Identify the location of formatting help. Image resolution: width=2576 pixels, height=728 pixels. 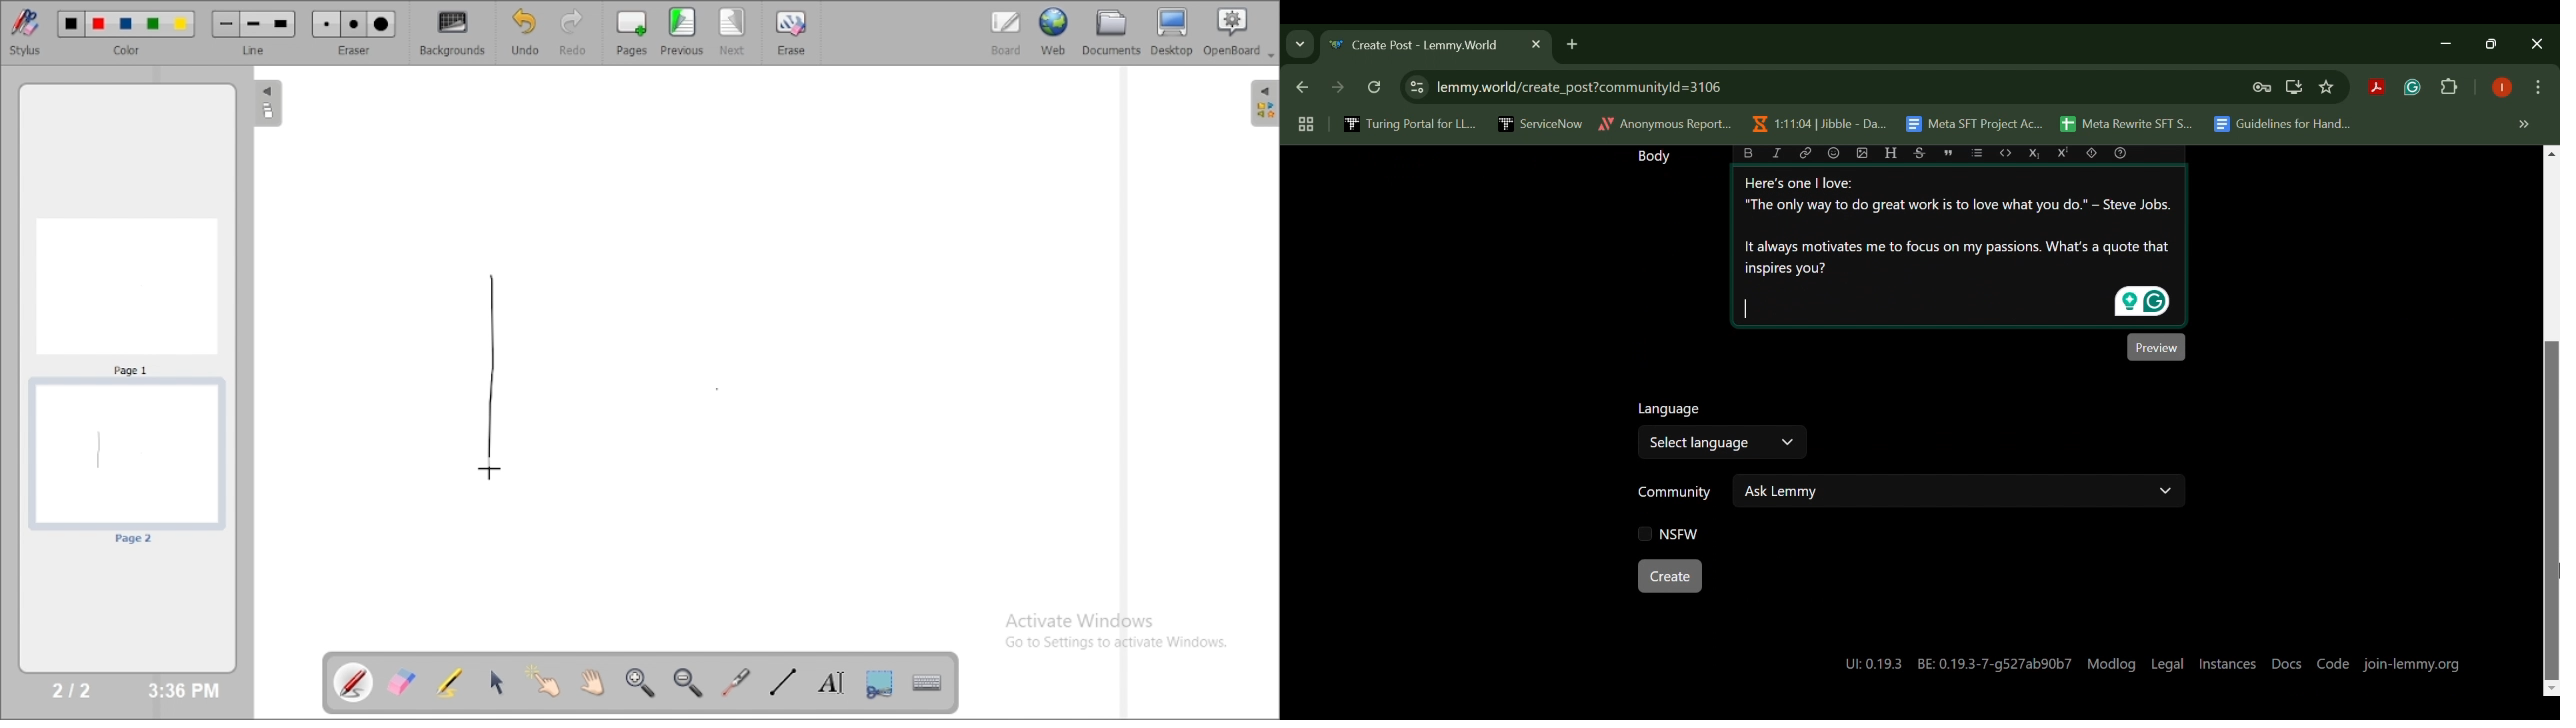
(2119, 153).